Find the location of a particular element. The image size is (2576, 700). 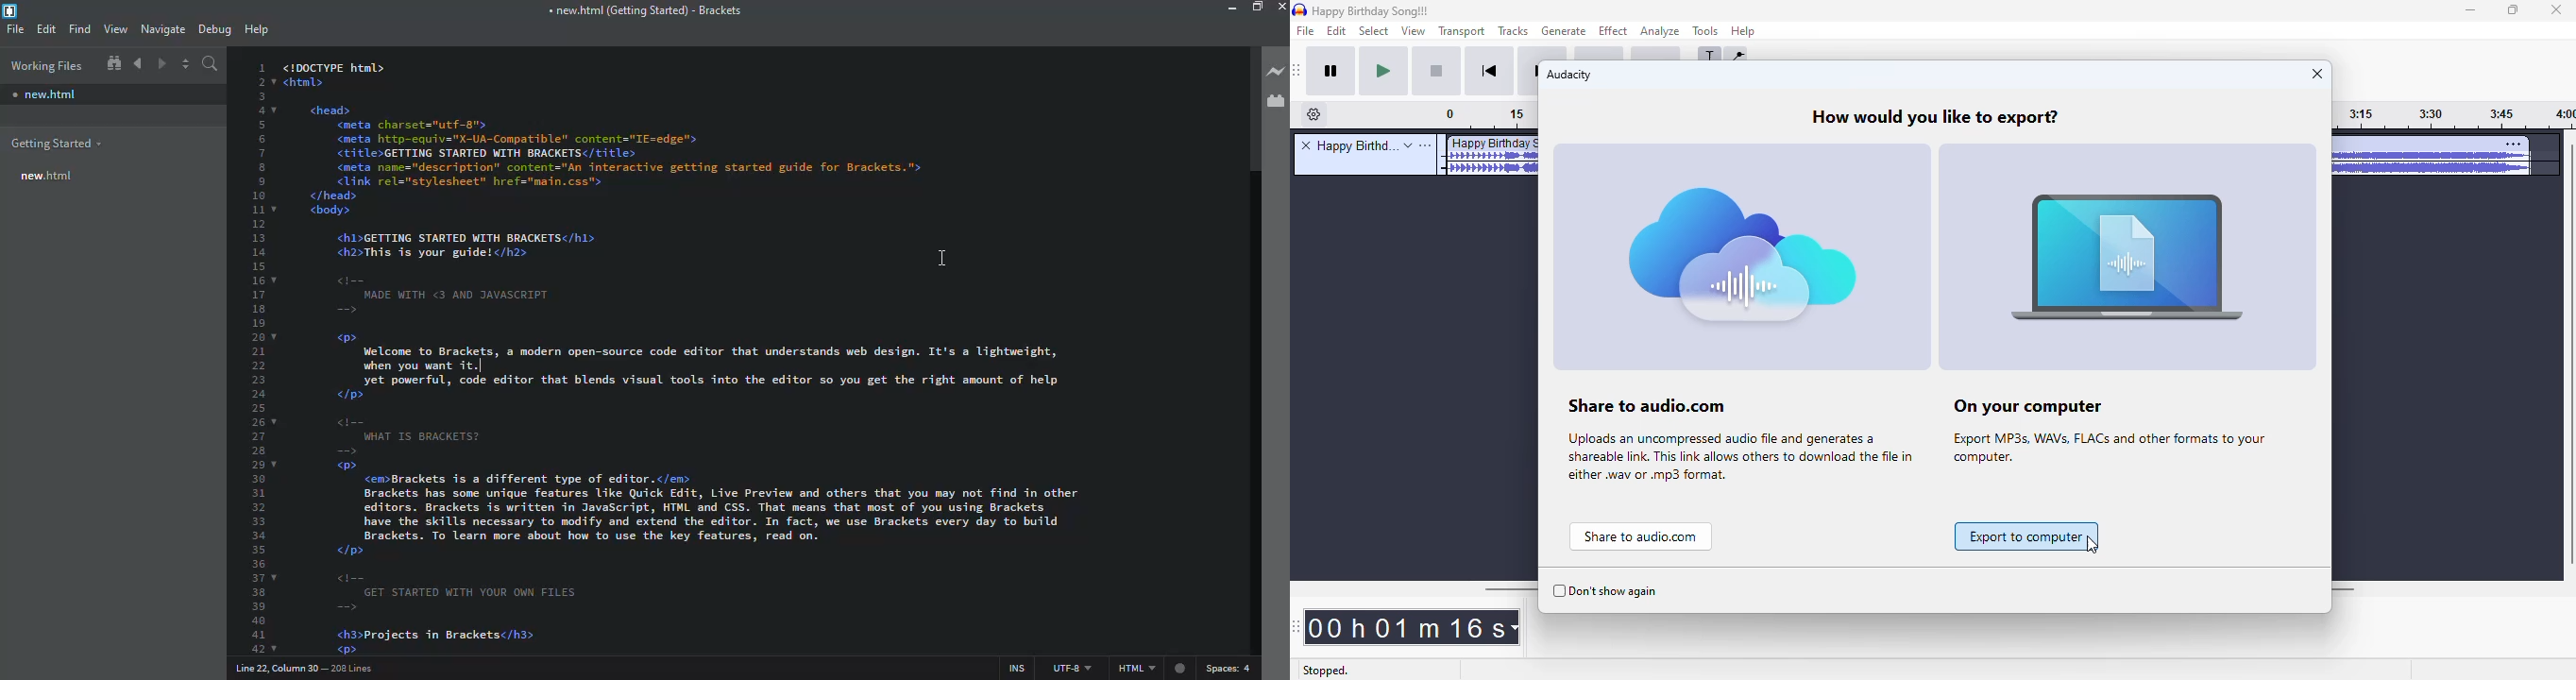

debug is located at coordinates (214, 28).